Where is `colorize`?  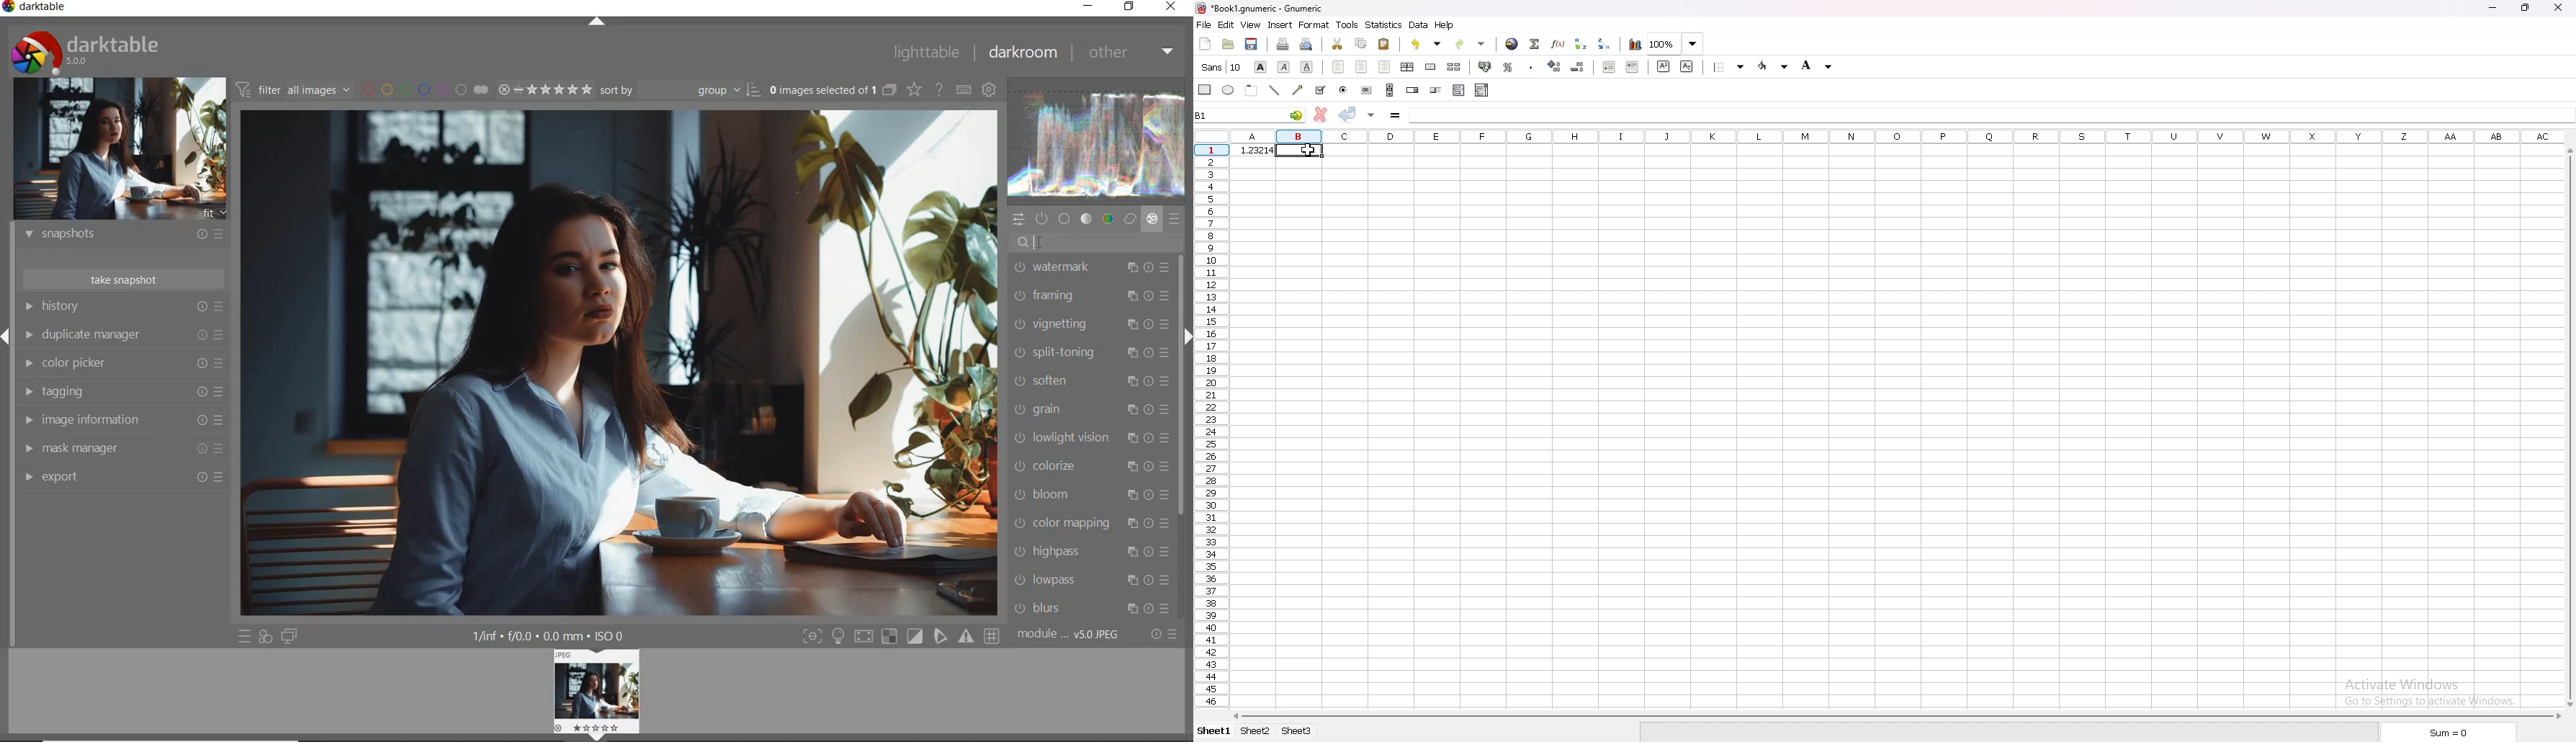 colorize is located at coordinates (1091, 466).